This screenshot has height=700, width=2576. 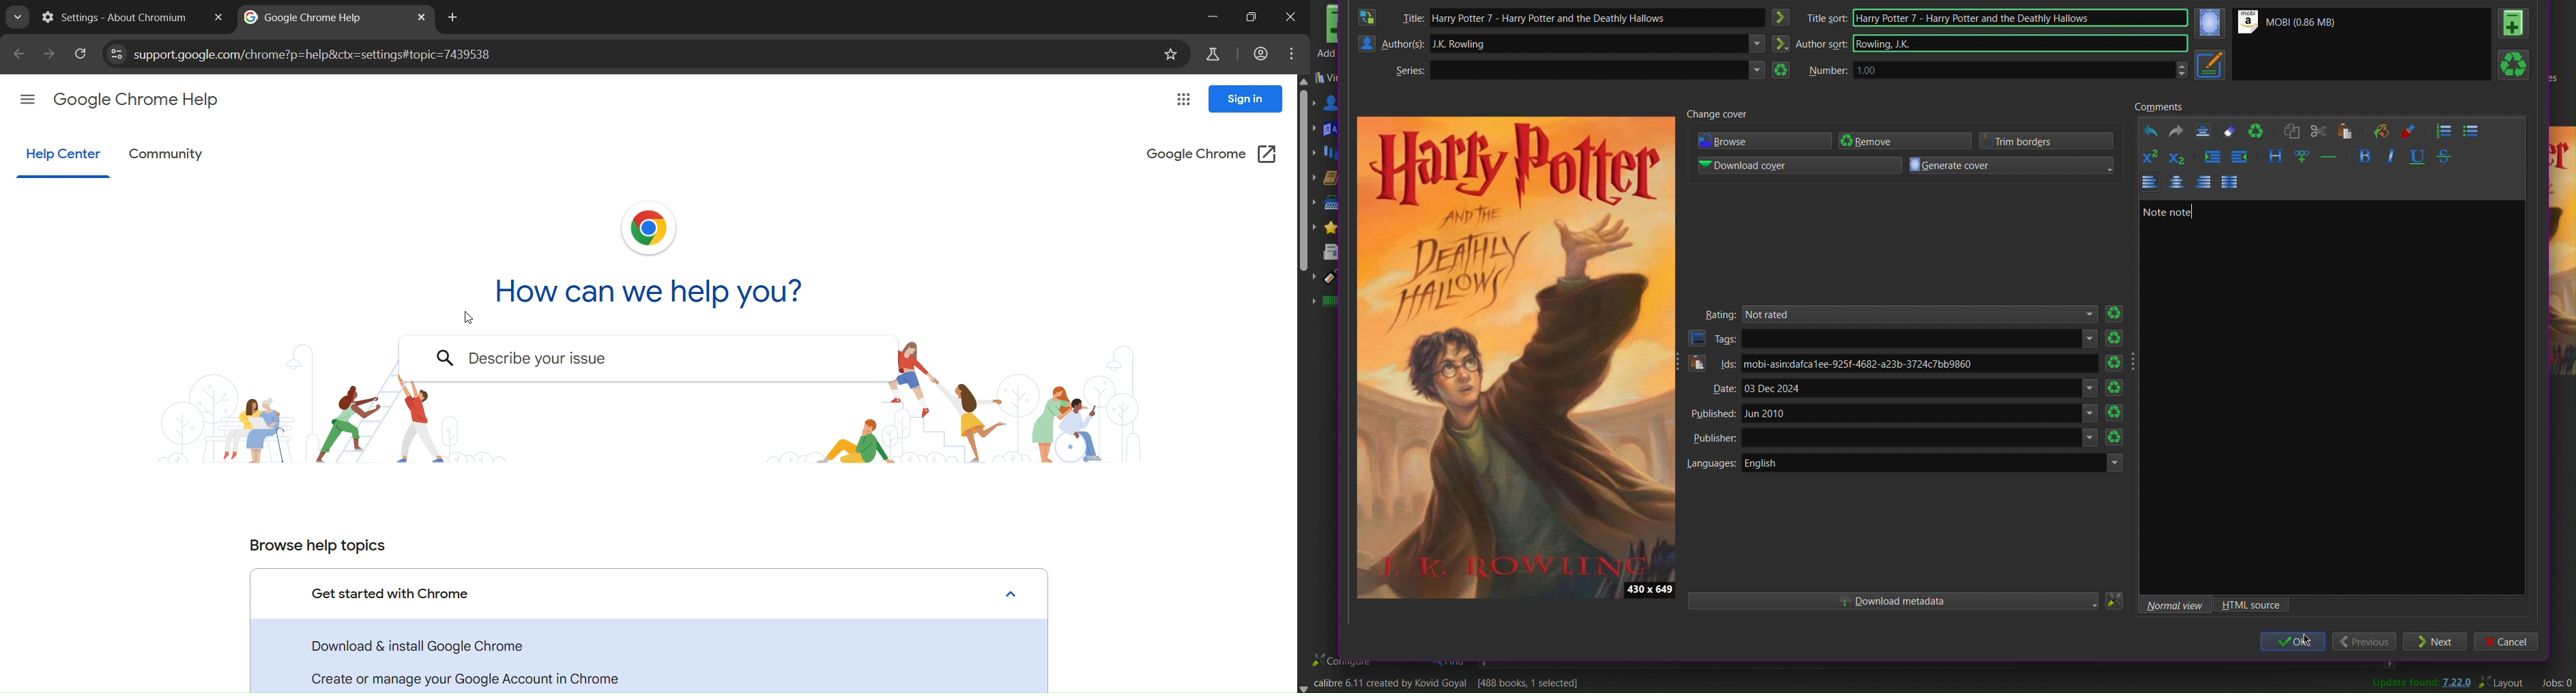 I want to click on Erase, so click(x=2229, y=129).